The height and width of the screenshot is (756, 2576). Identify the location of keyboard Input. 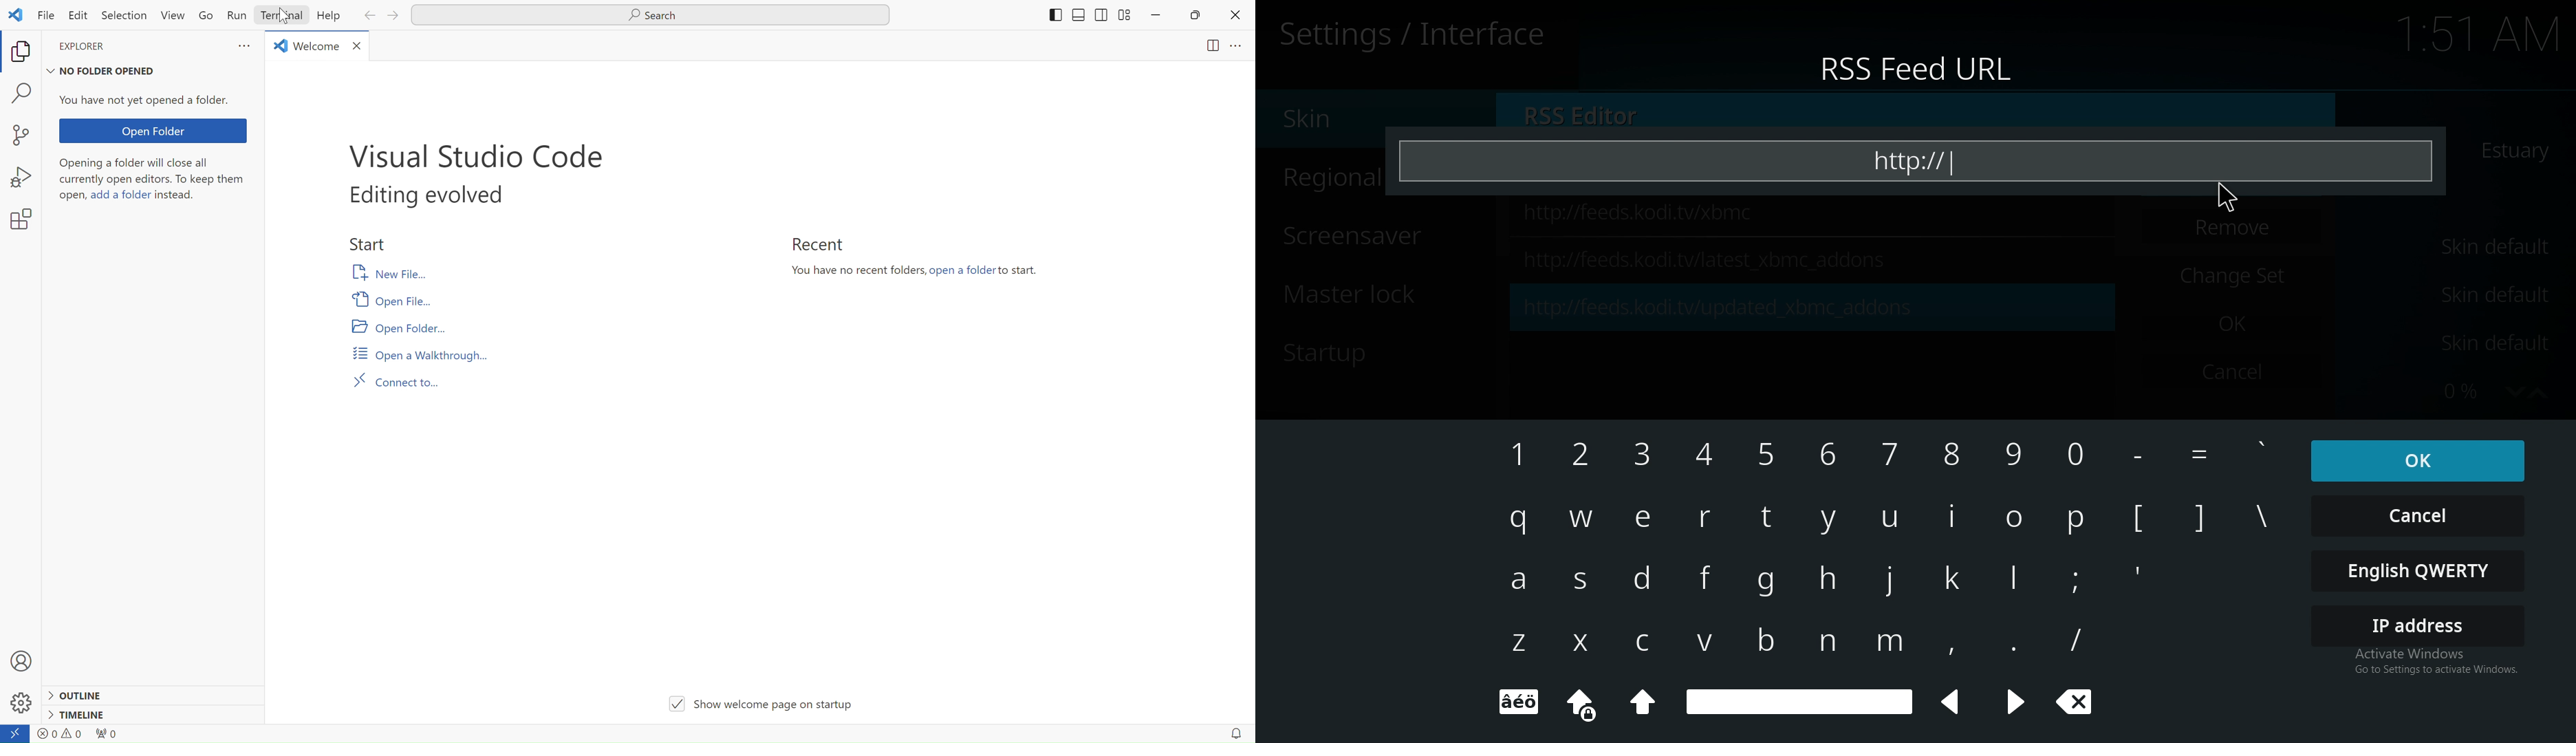
(1891, 453).